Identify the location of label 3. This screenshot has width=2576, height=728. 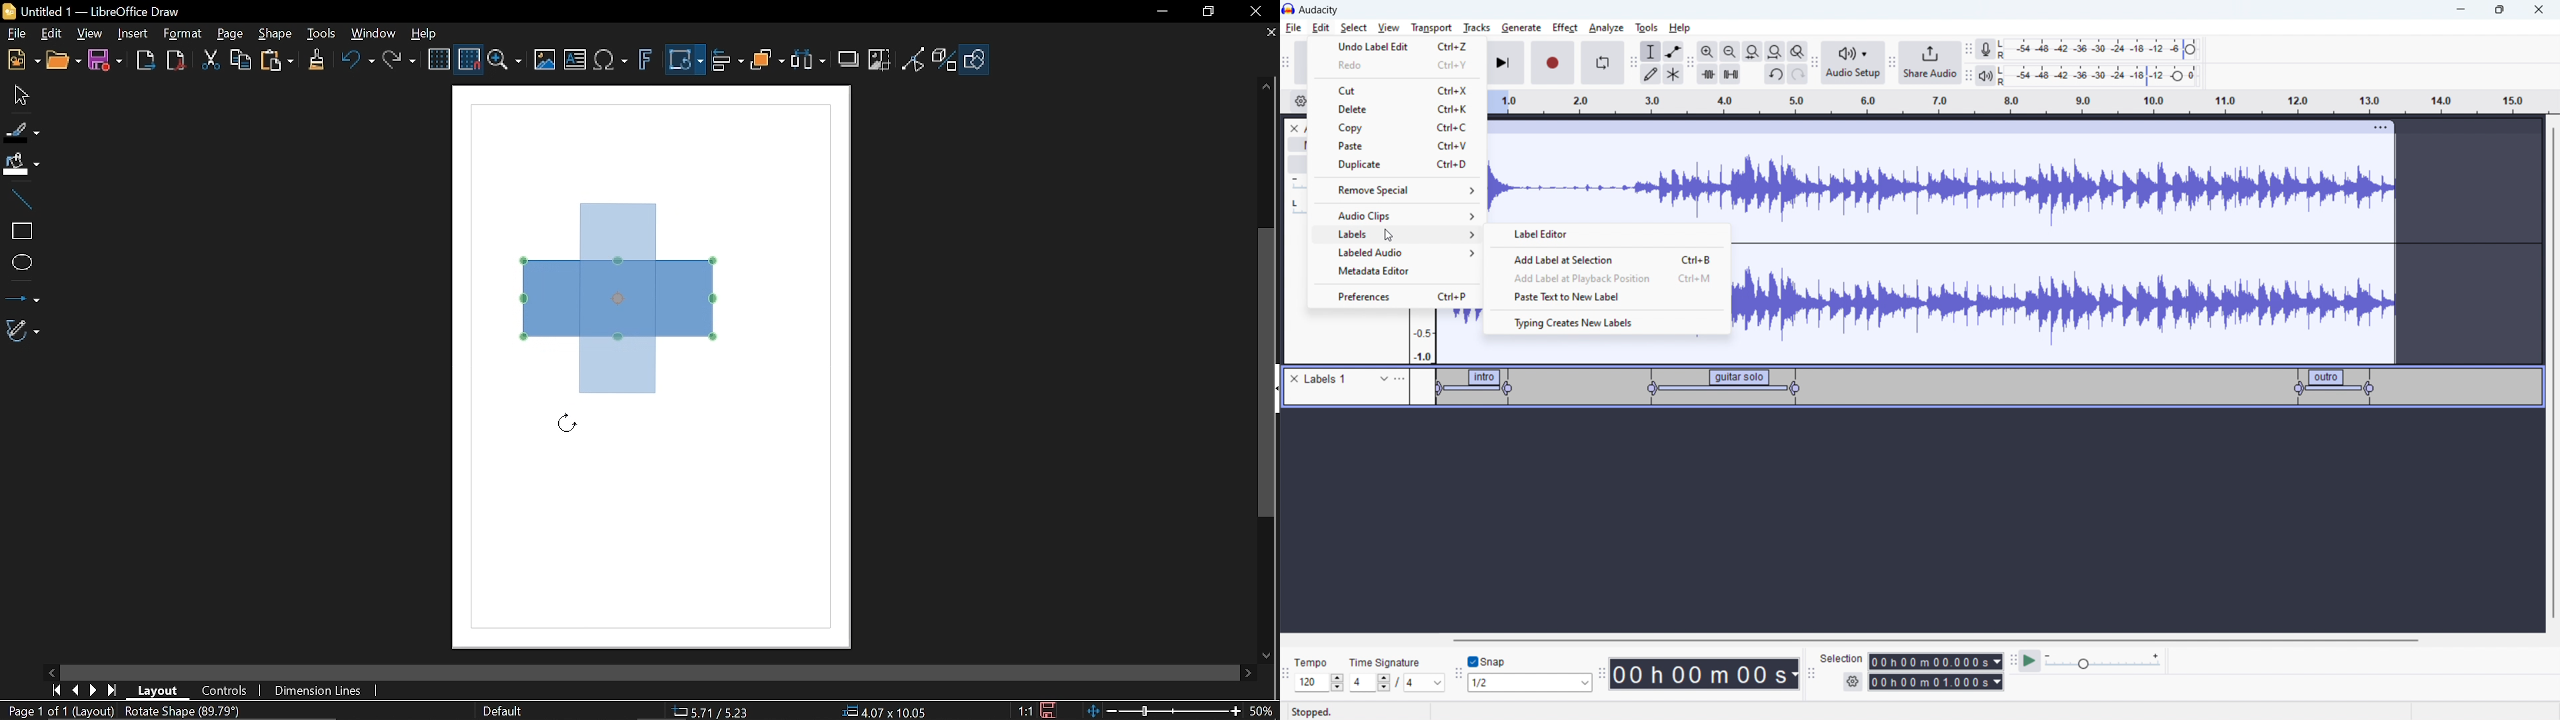
(2335, 386).